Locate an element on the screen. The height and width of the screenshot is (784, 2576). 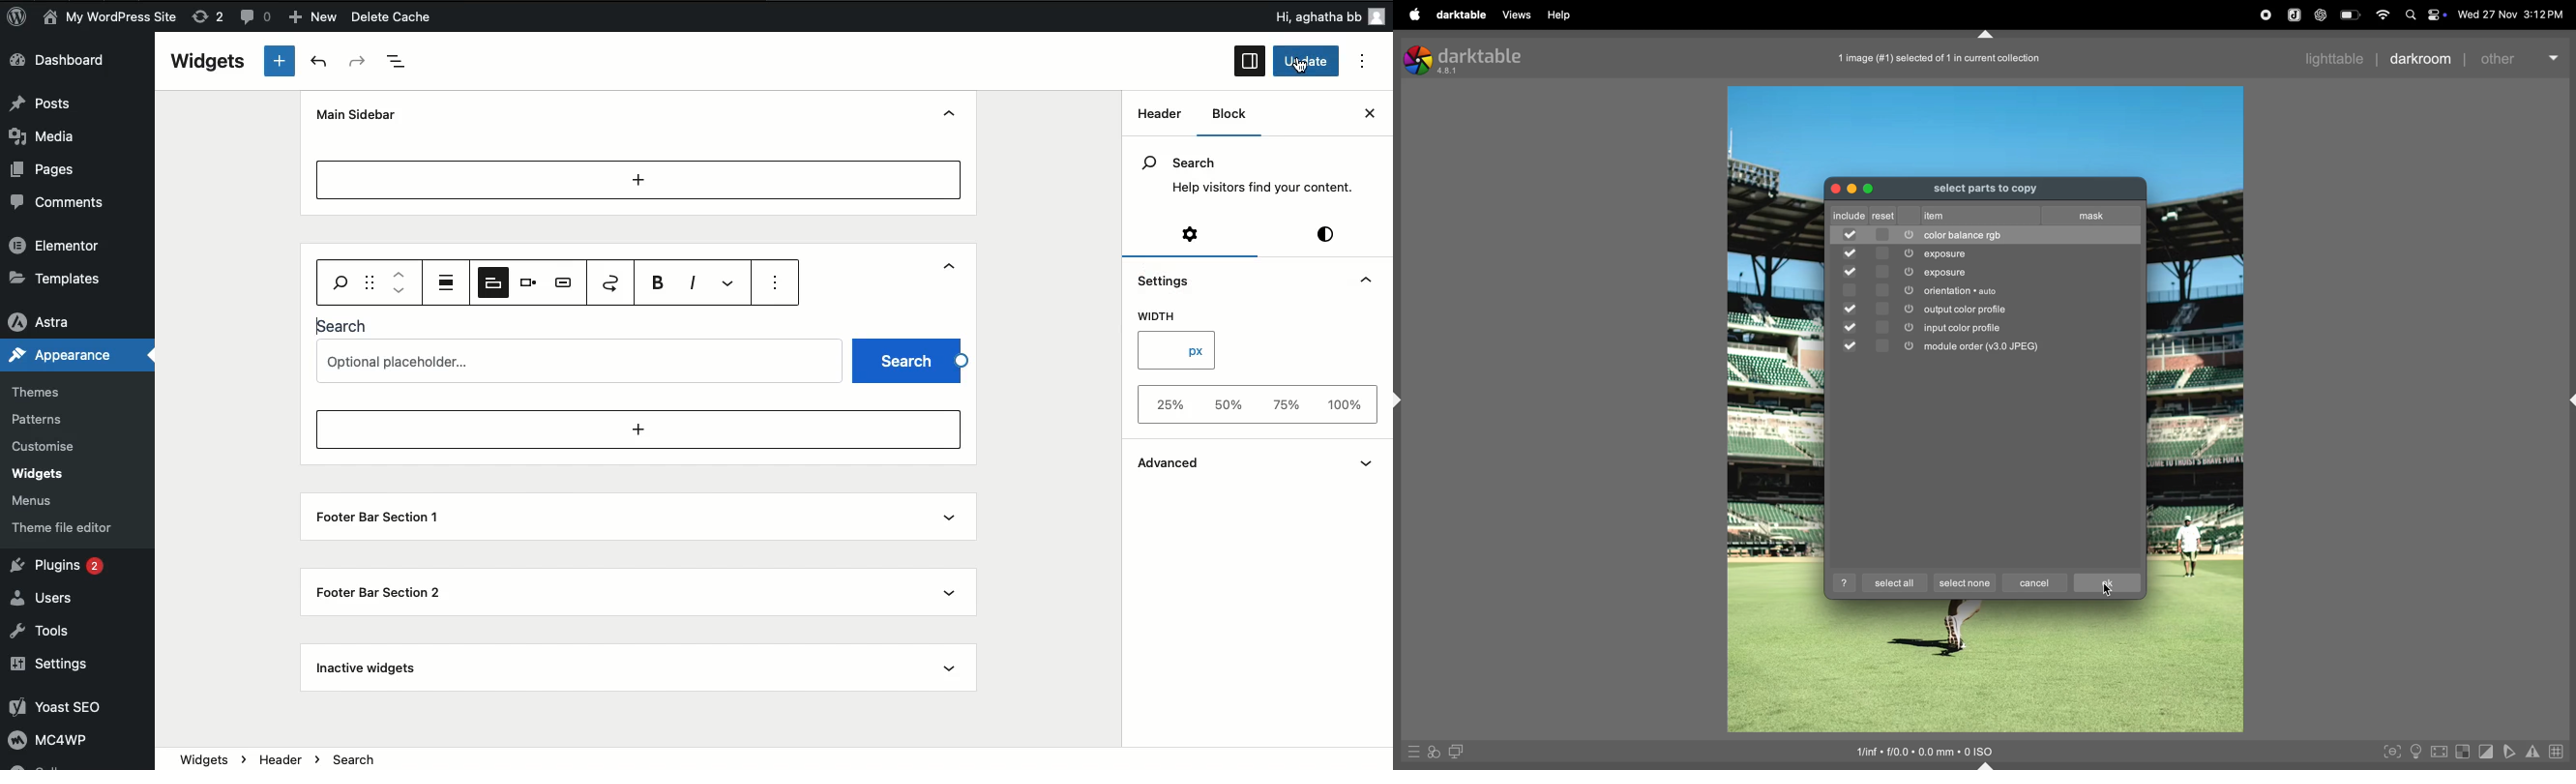
ok is located at coordinates (2107, 583).